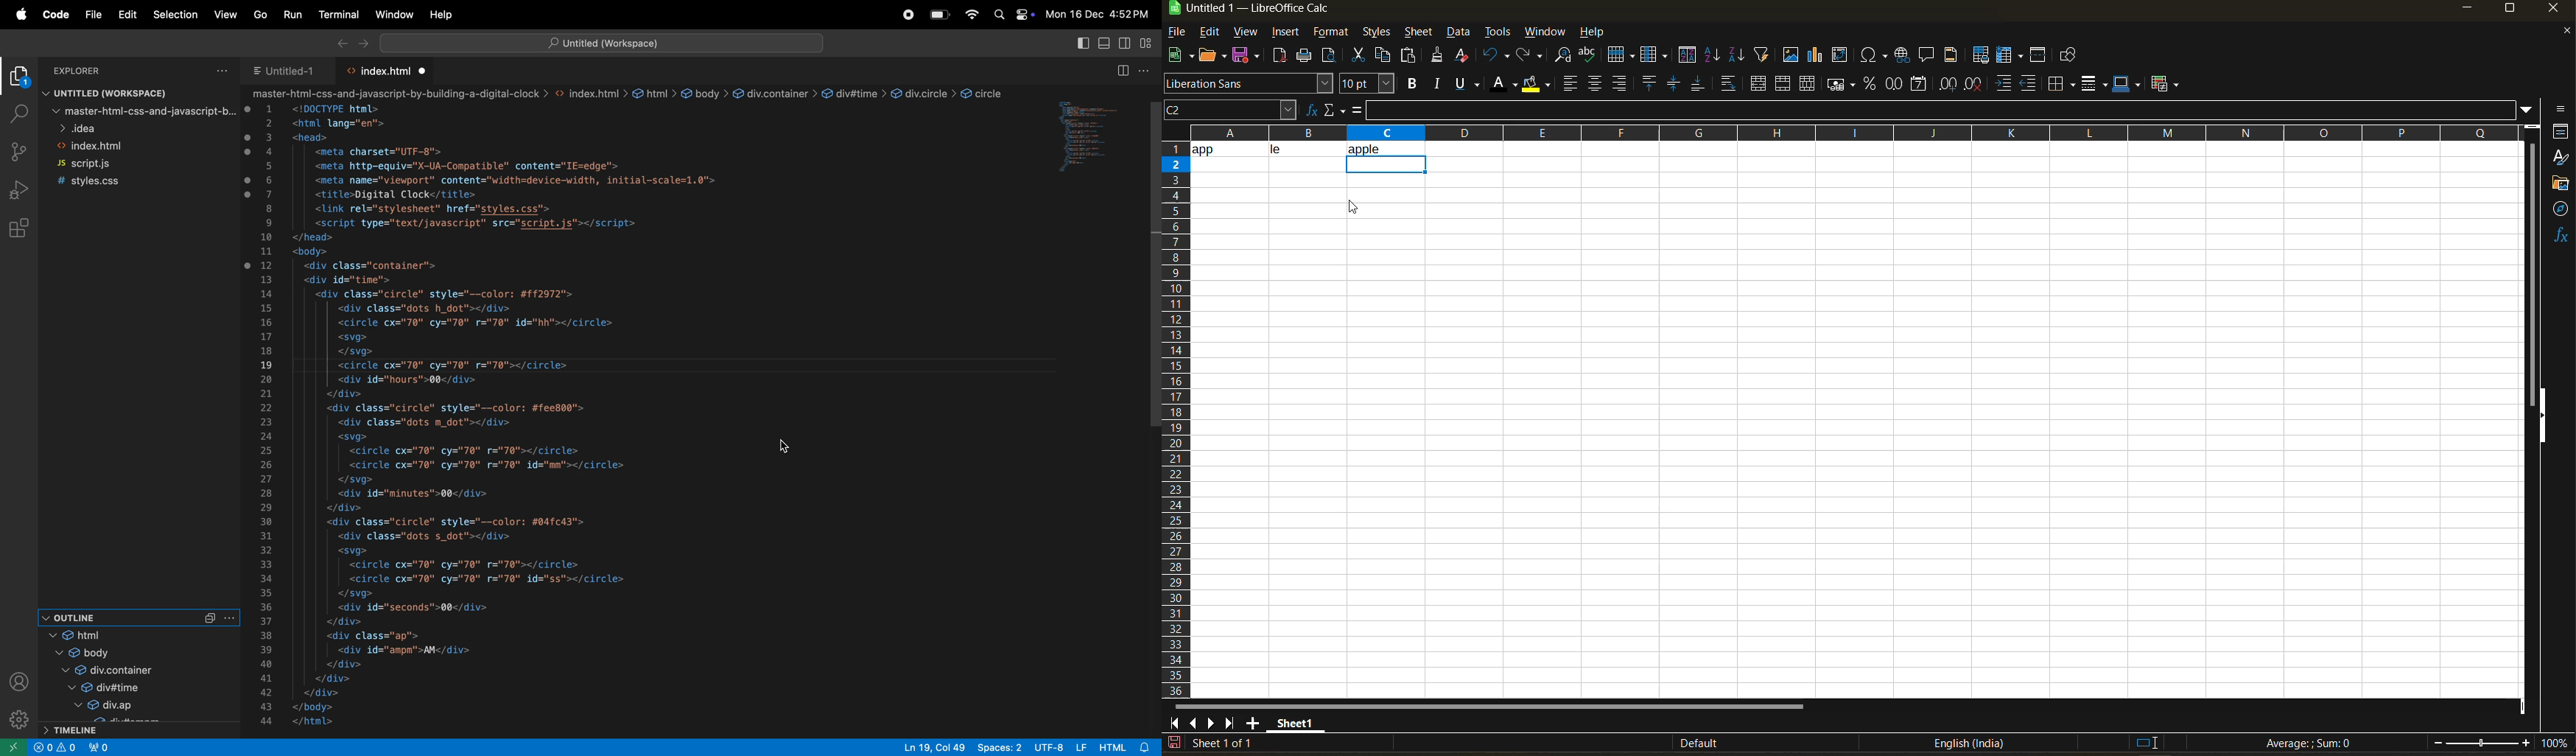 This screenshot has height=756, width=2576. Describe the element at coordinates (1059, 747) in the screenshot. I see `utf 8` at that location.